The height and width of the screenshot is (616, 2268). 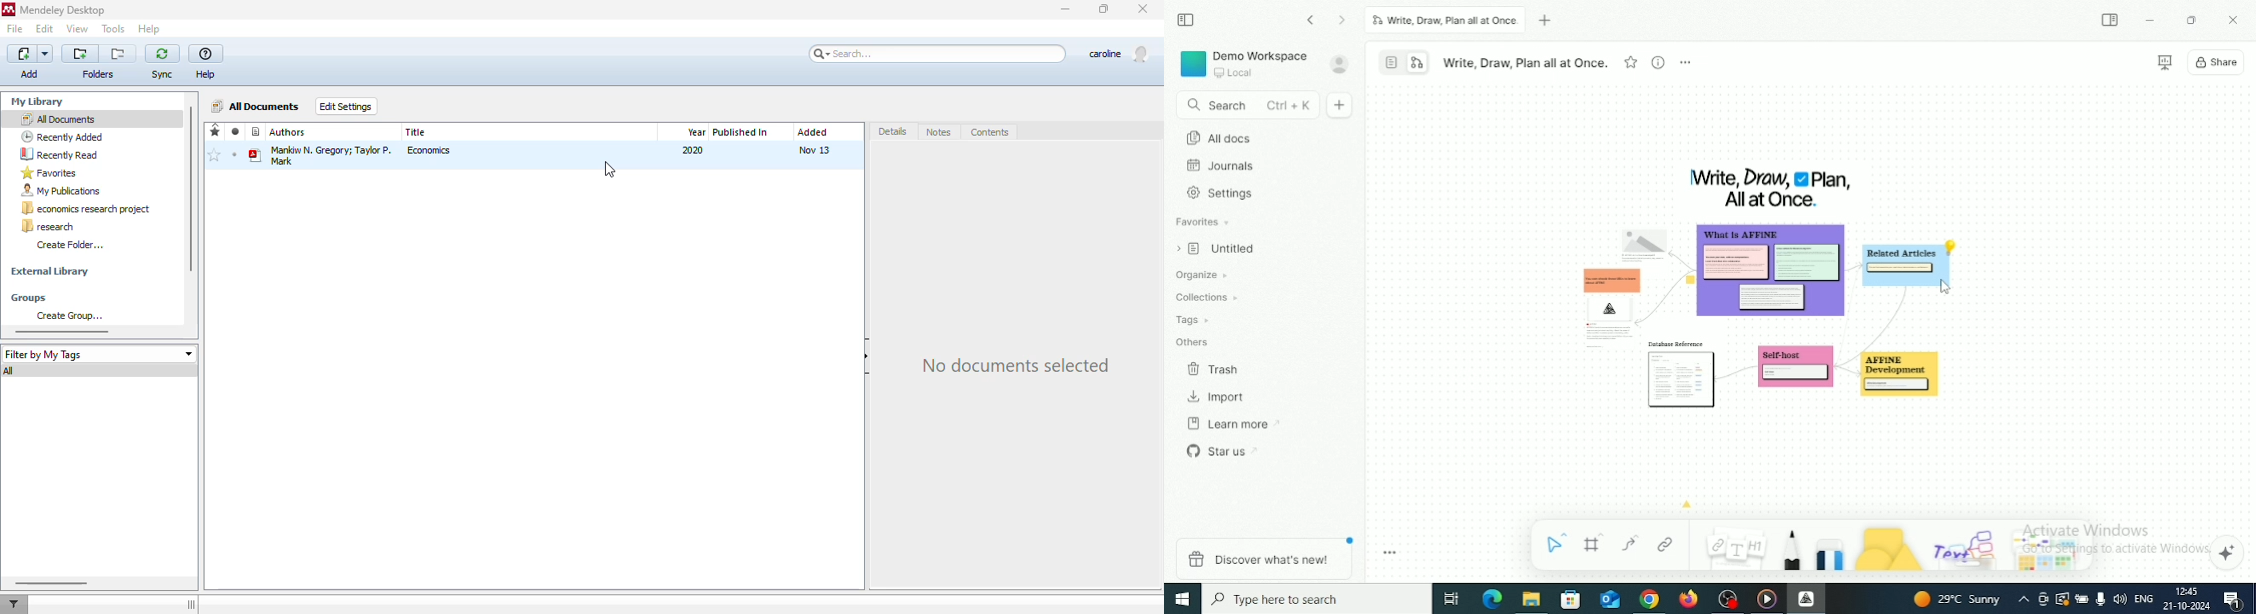 I want to click on remove the current folder, so click(x=117, y=55).